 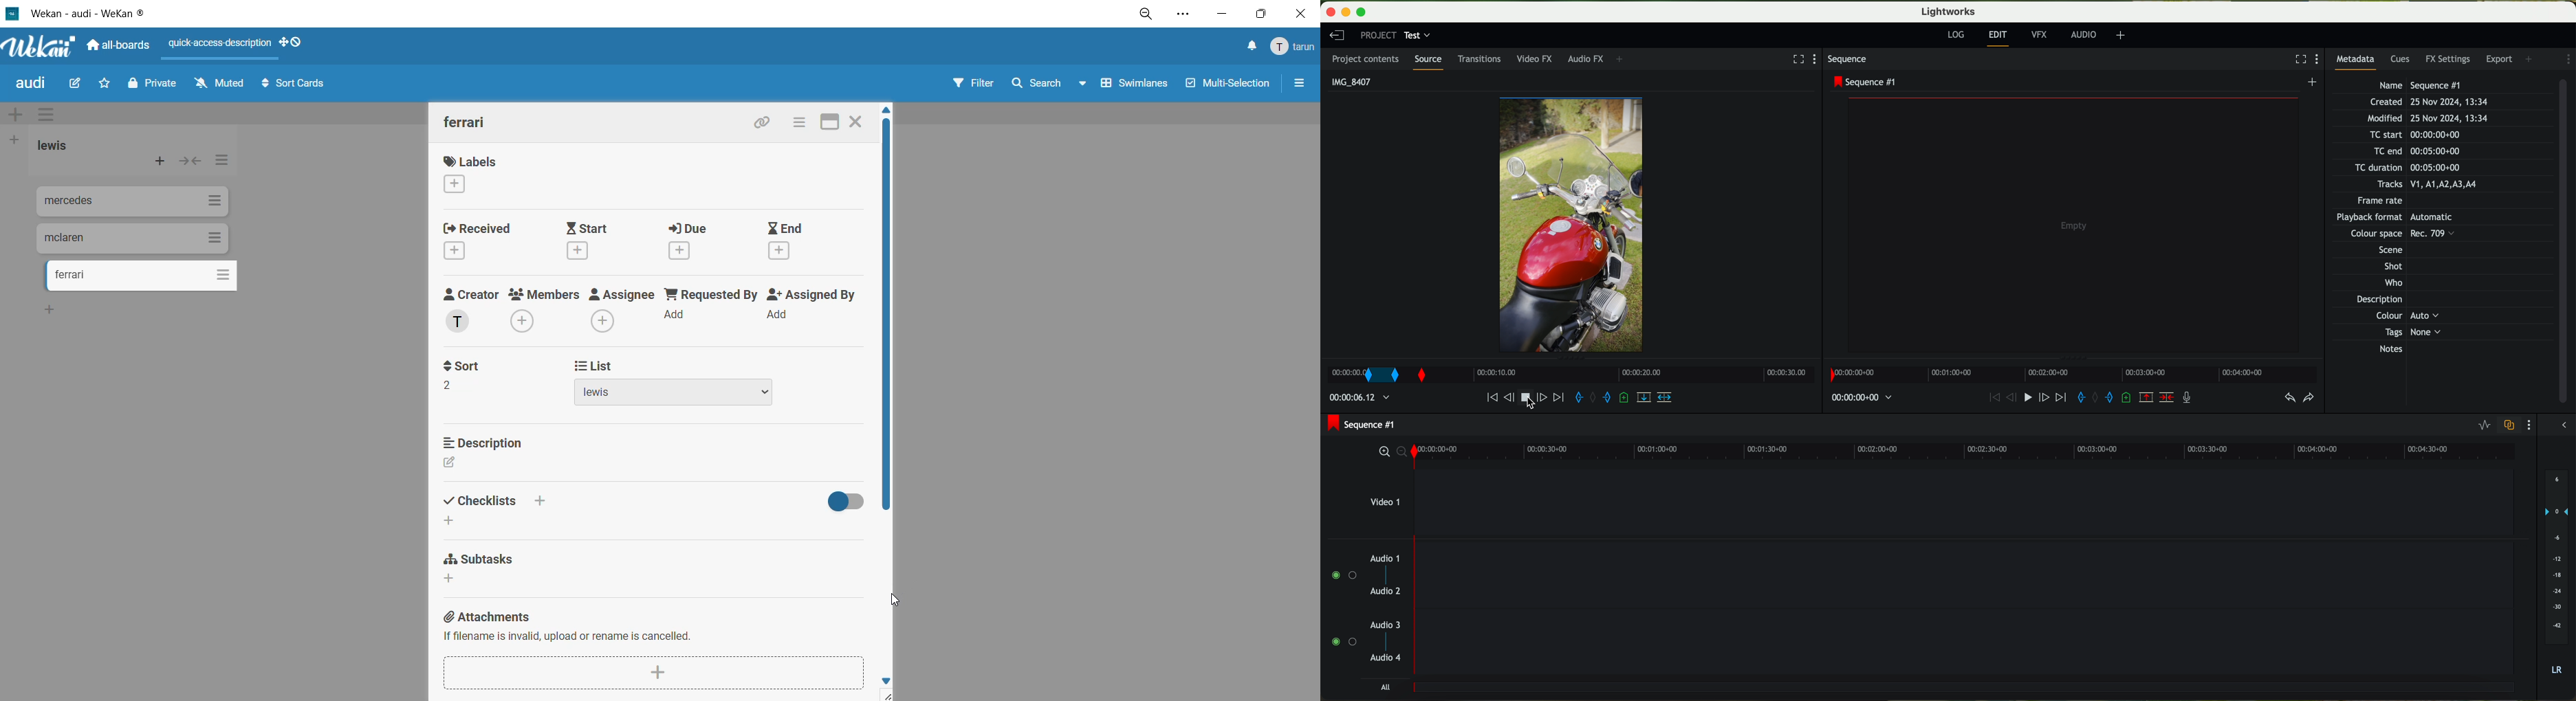 I want to click on show desktop drag handles, so click(x=293, y=43).